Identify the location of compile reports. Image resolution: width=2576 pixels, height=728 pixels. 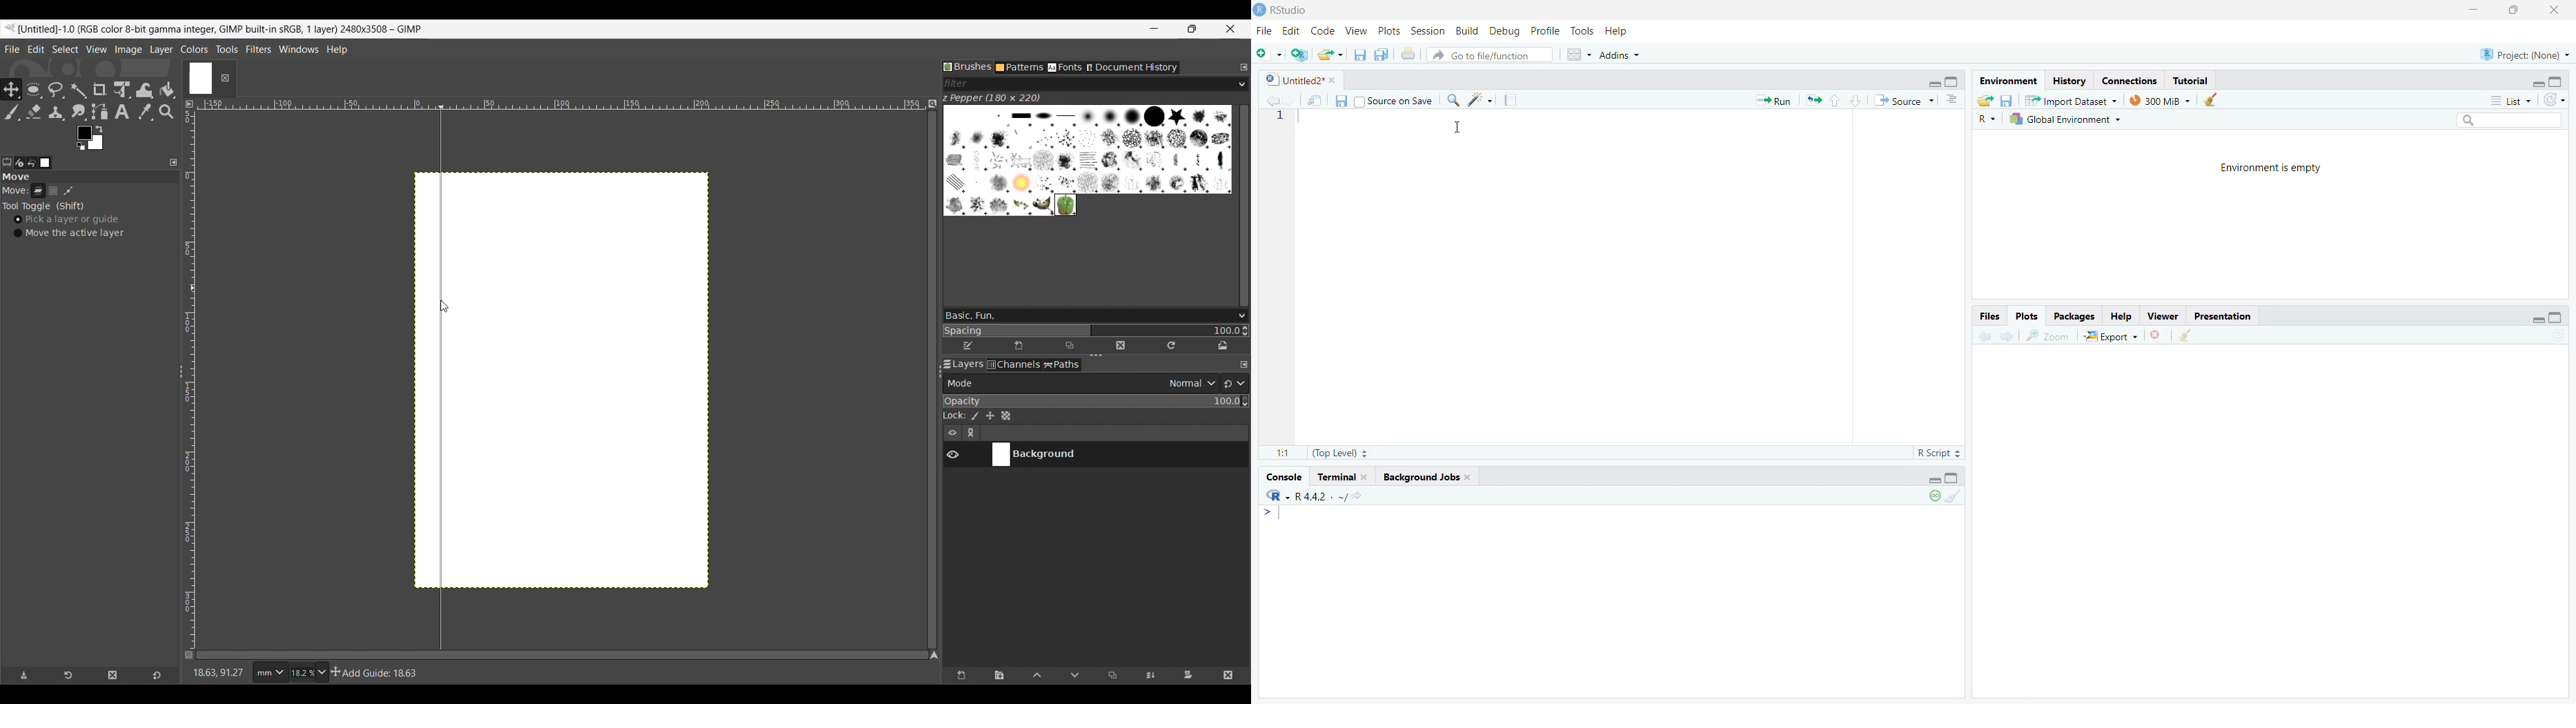
(1511, 101).